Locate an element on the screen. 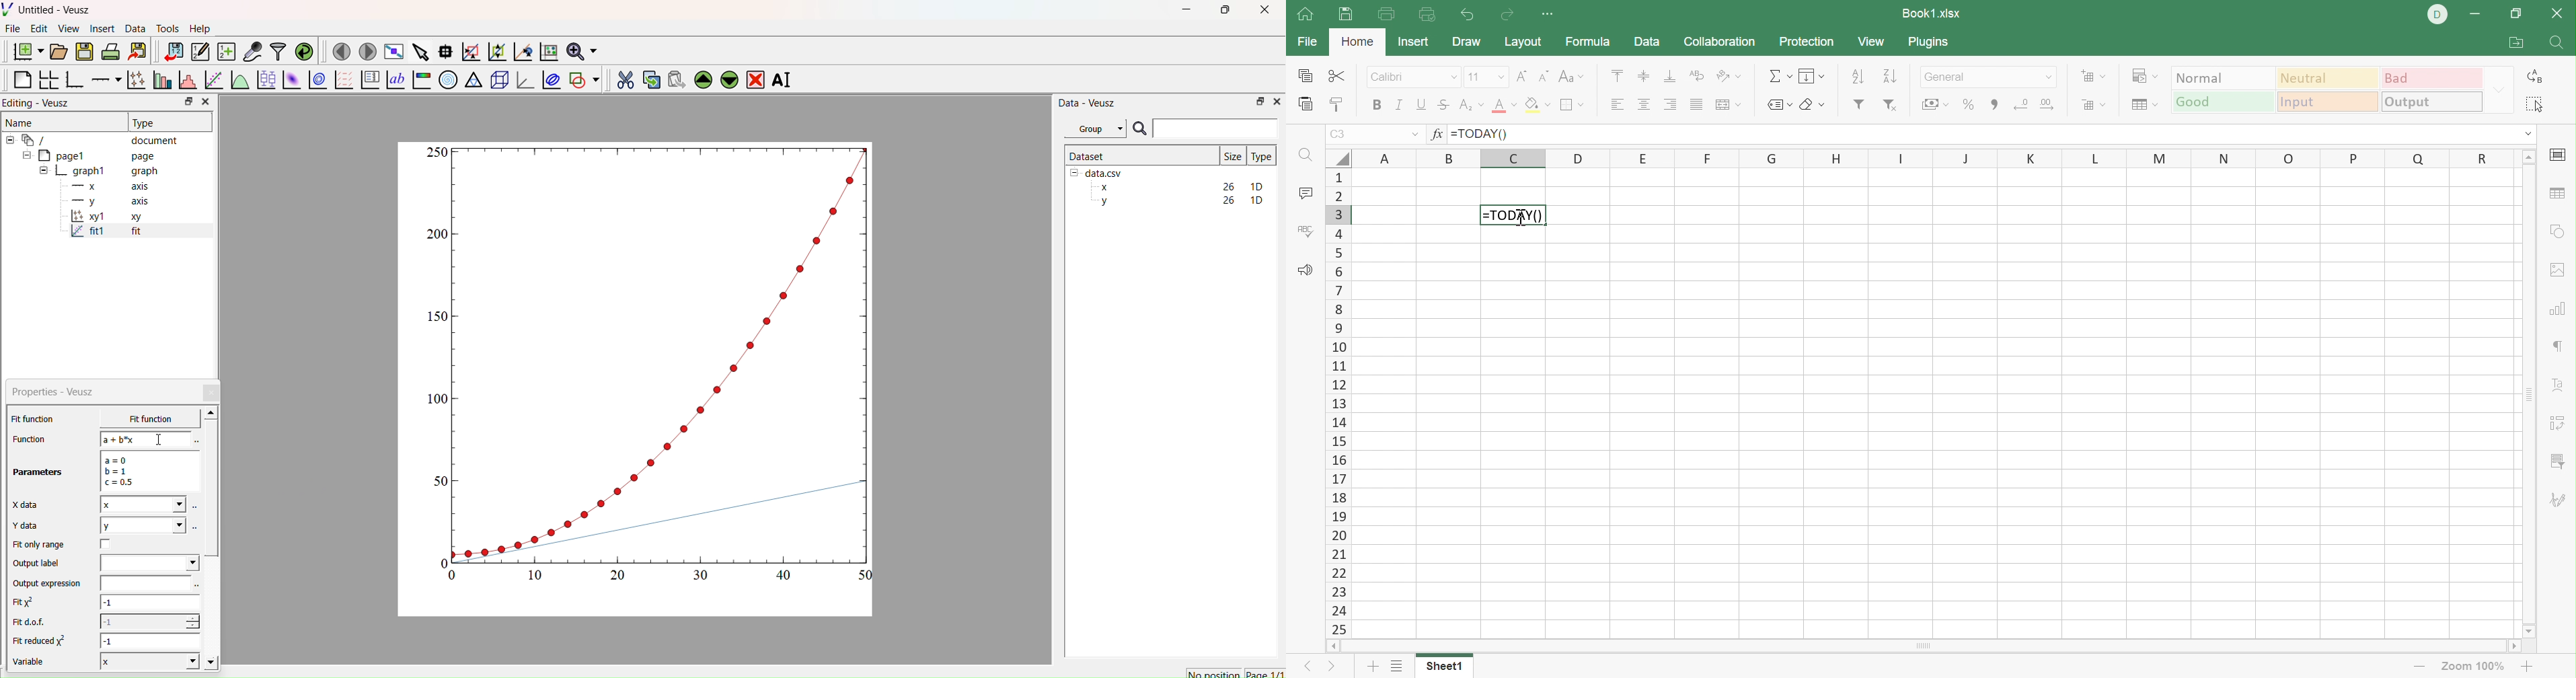 This screenshot has width=2576, height=700. Open is located at coordinates (56, 52).